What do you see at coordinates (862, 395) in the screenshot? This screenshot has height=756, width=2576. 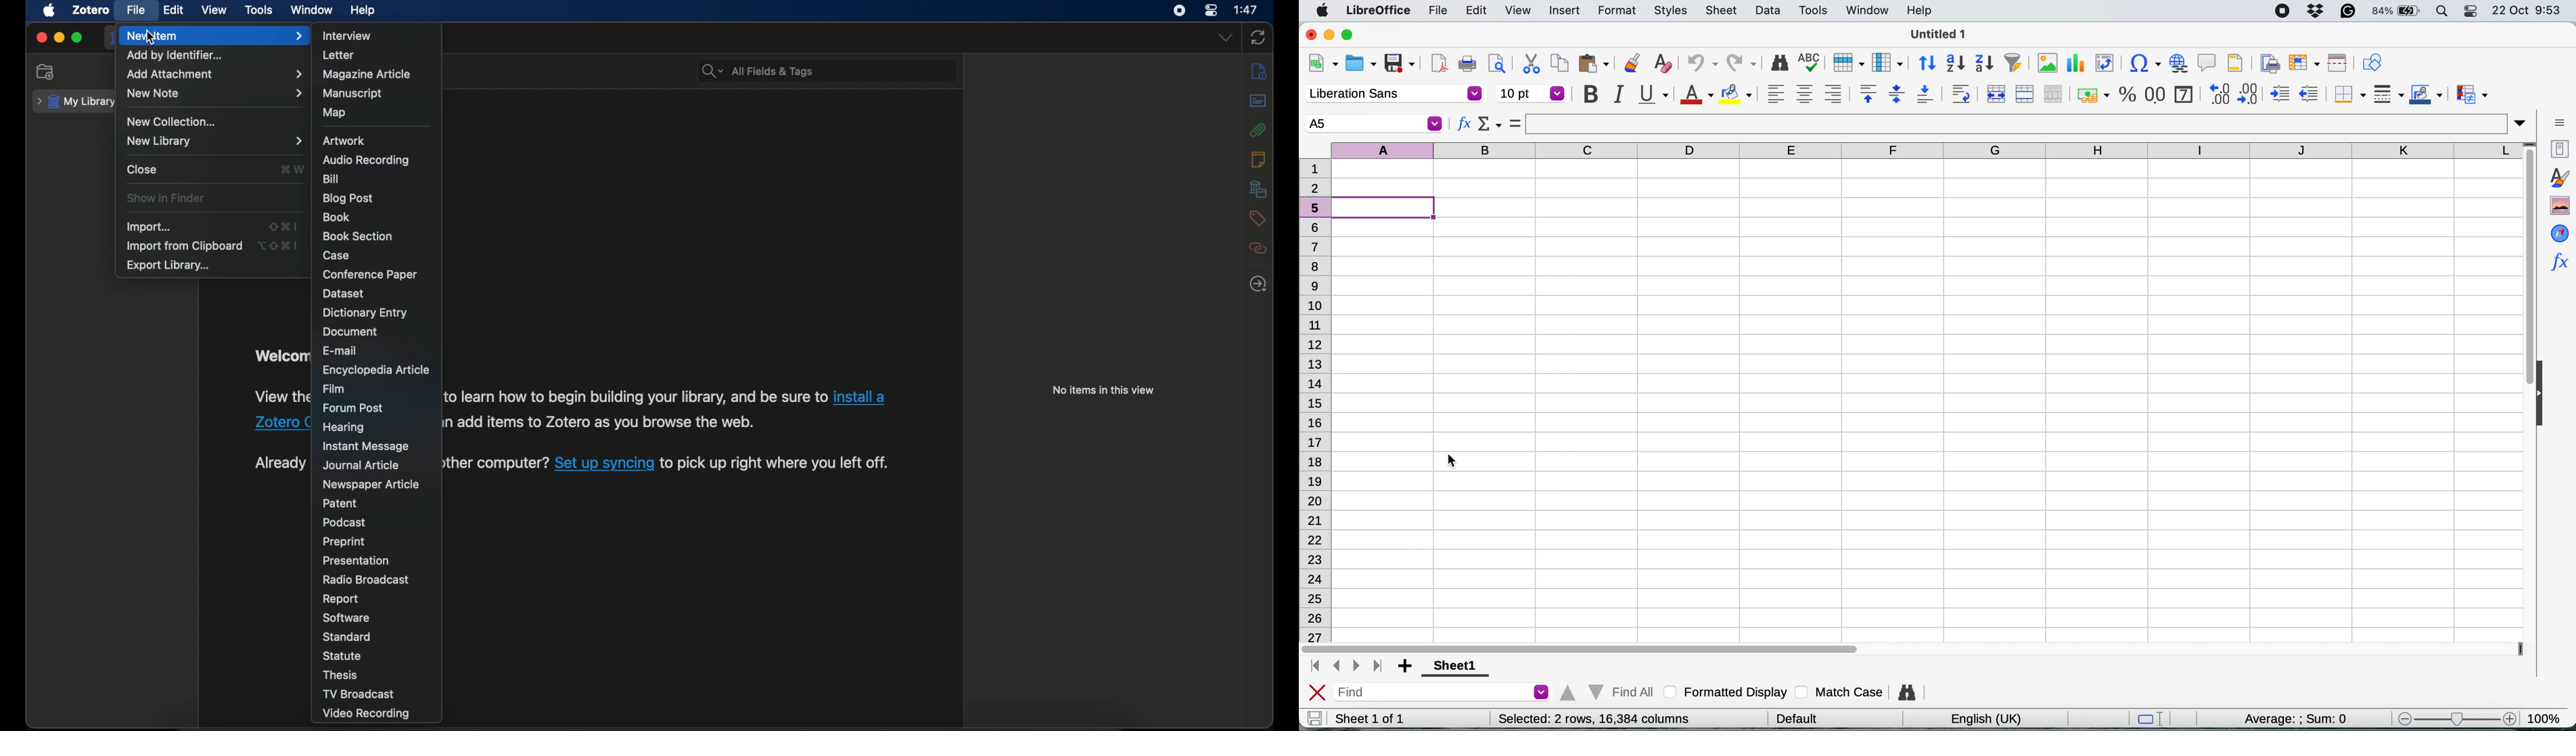 I see `install a` at bounding box center [862, 395].